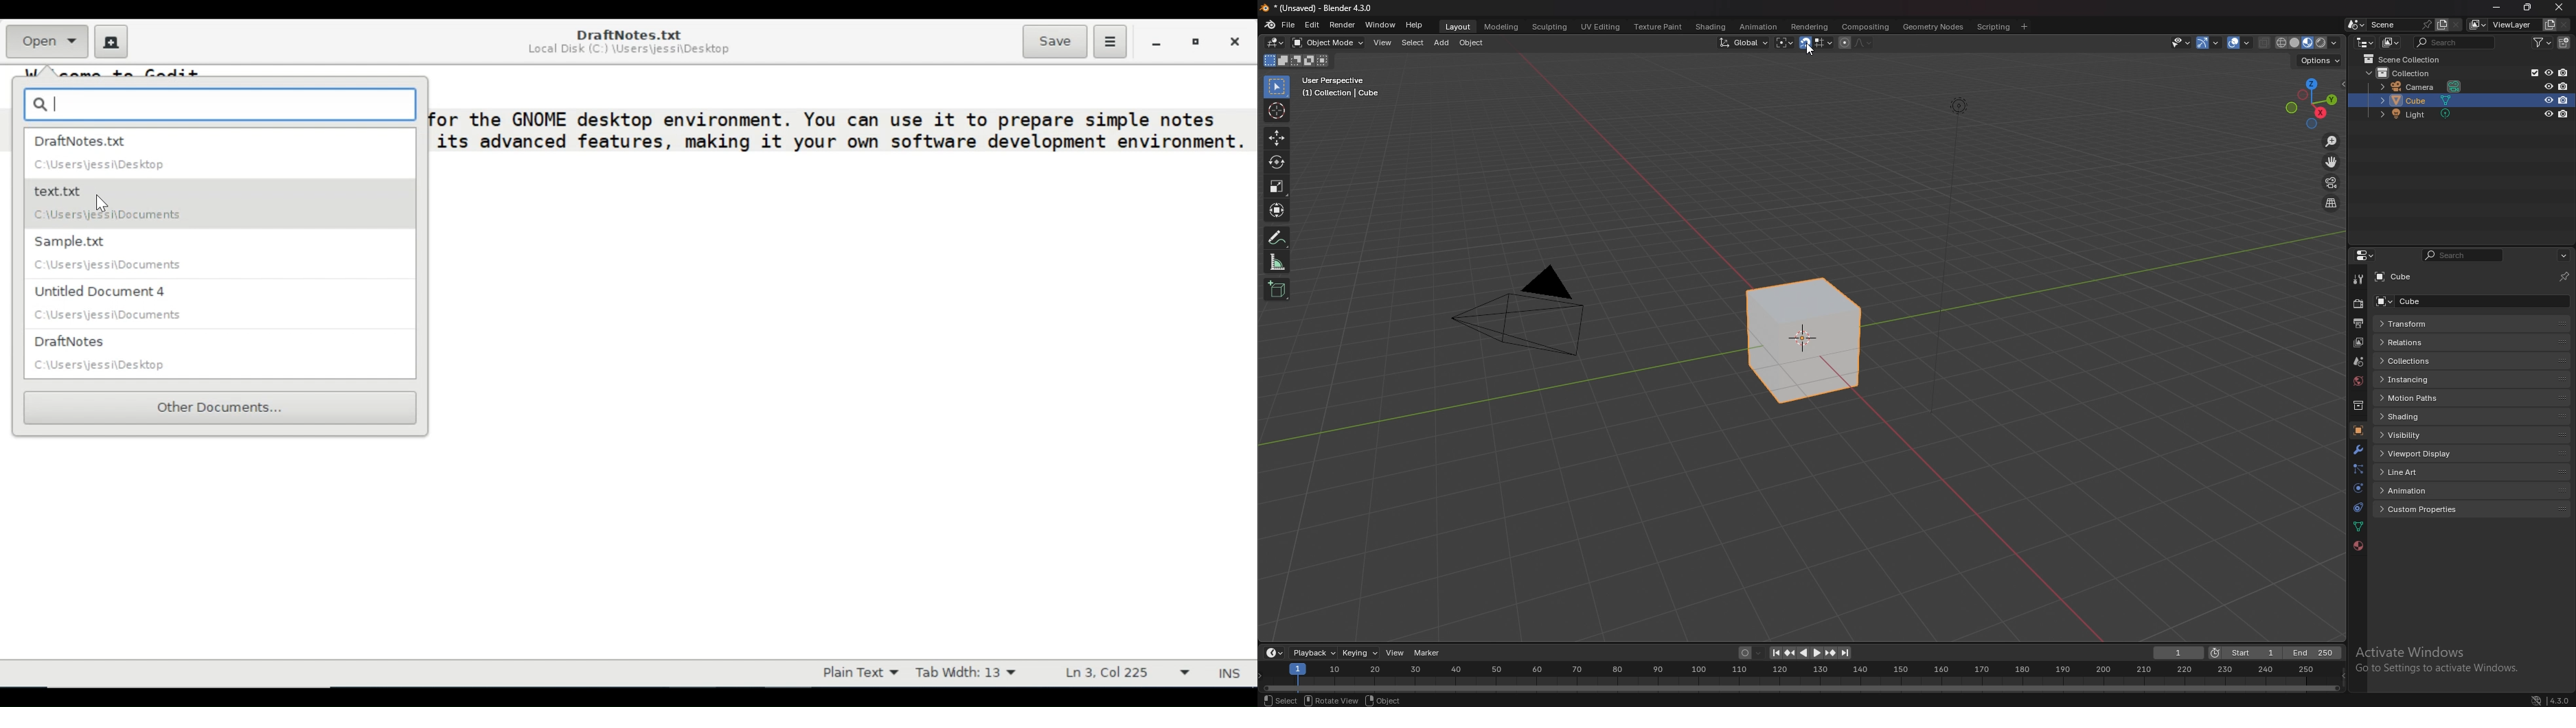  What do you see at coordinates (2265, 43) in the screenshot?
I see `toggle xrays` at bounding box center [2265, 43].